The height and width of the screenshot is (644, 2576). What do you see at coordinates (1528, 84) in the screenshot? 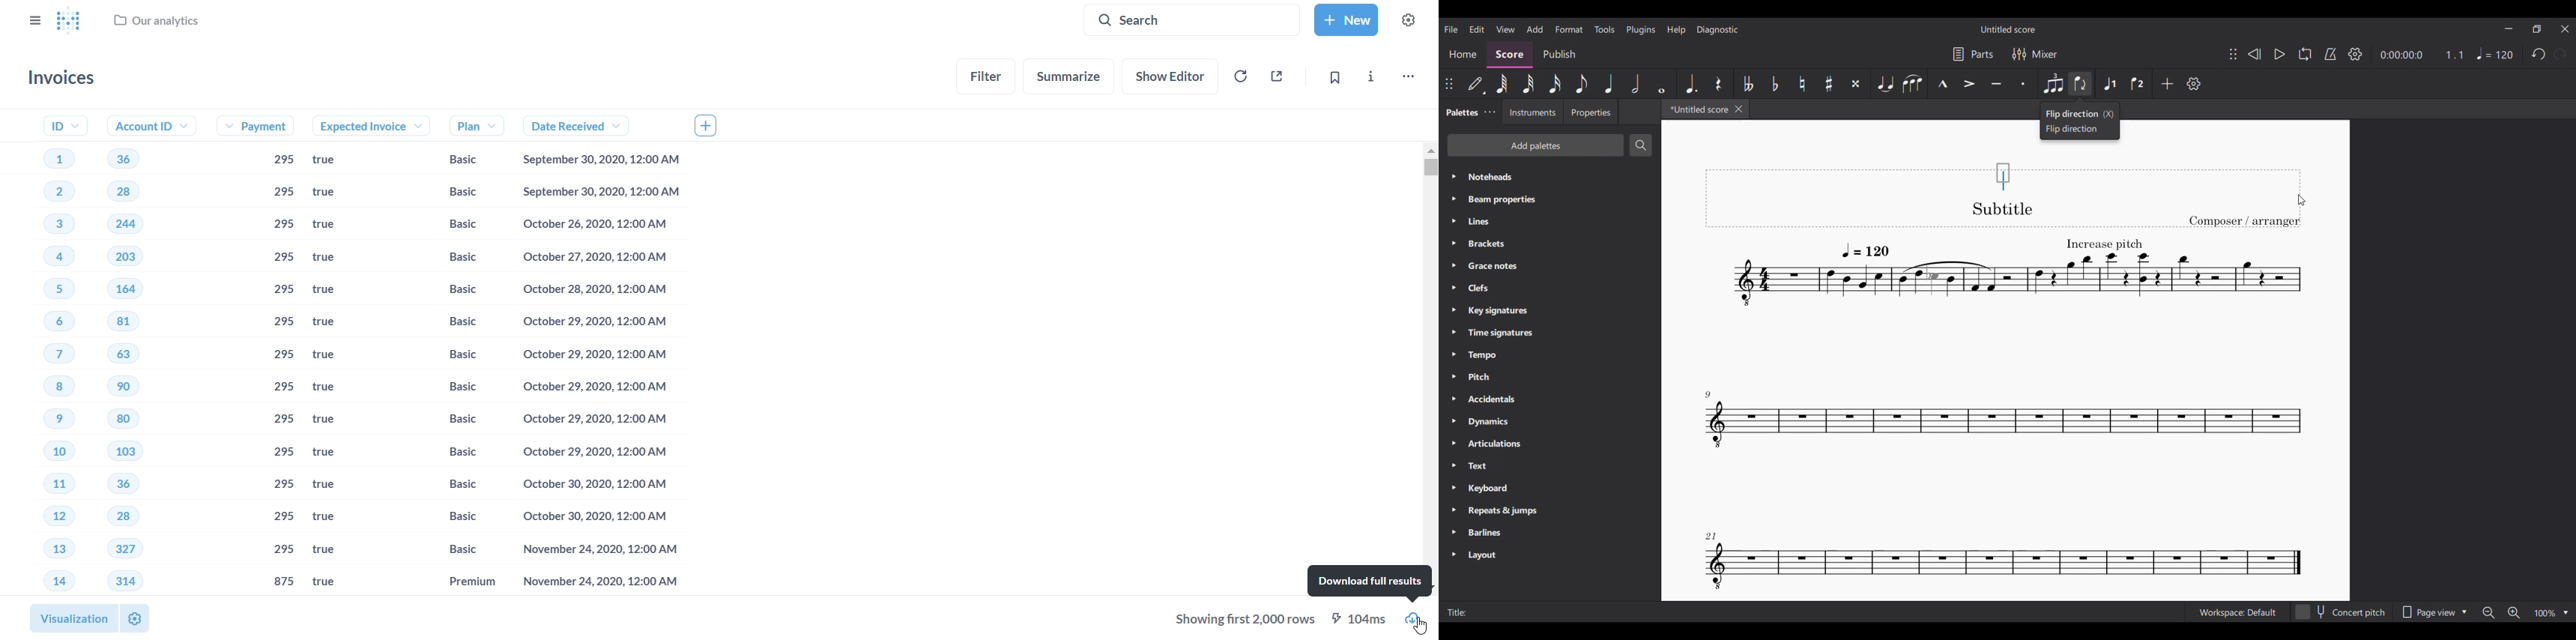
I see `32nd note` at bounding box center [1528, 84].